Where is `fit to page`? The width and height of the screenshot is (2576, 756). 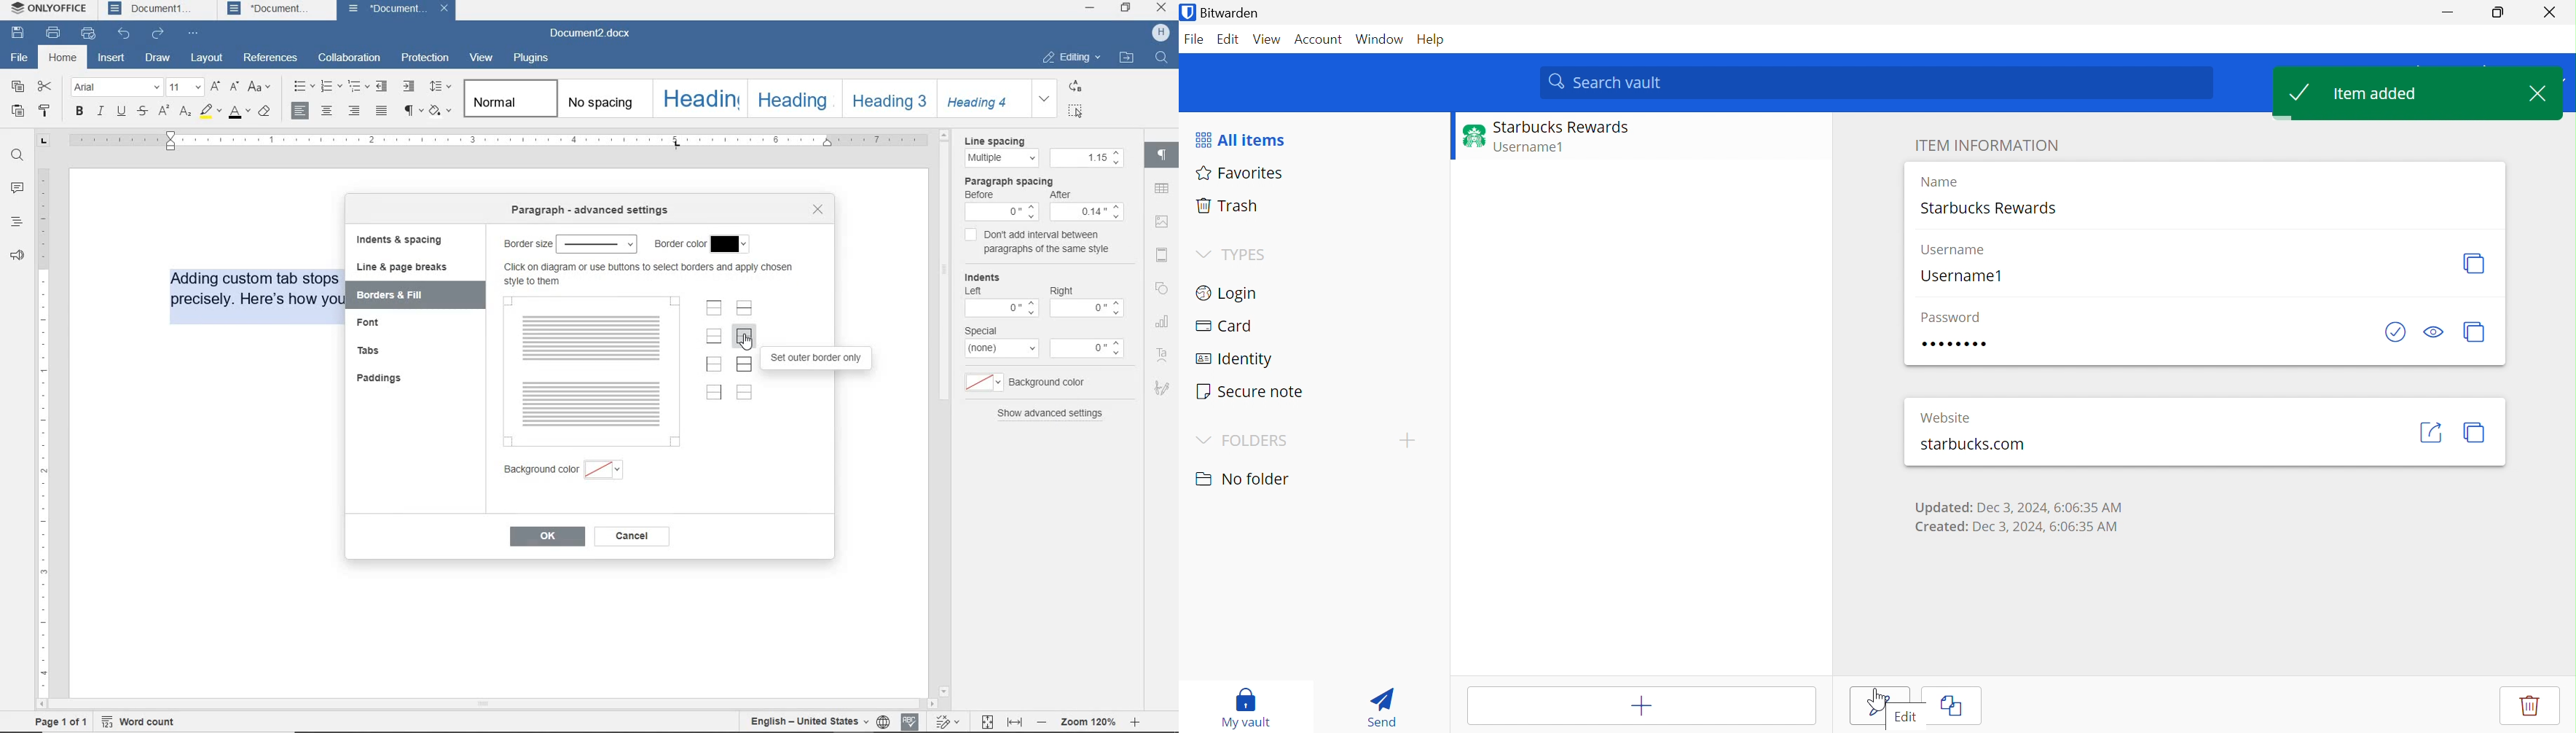 fit to page is located at coordinates (983, 721).